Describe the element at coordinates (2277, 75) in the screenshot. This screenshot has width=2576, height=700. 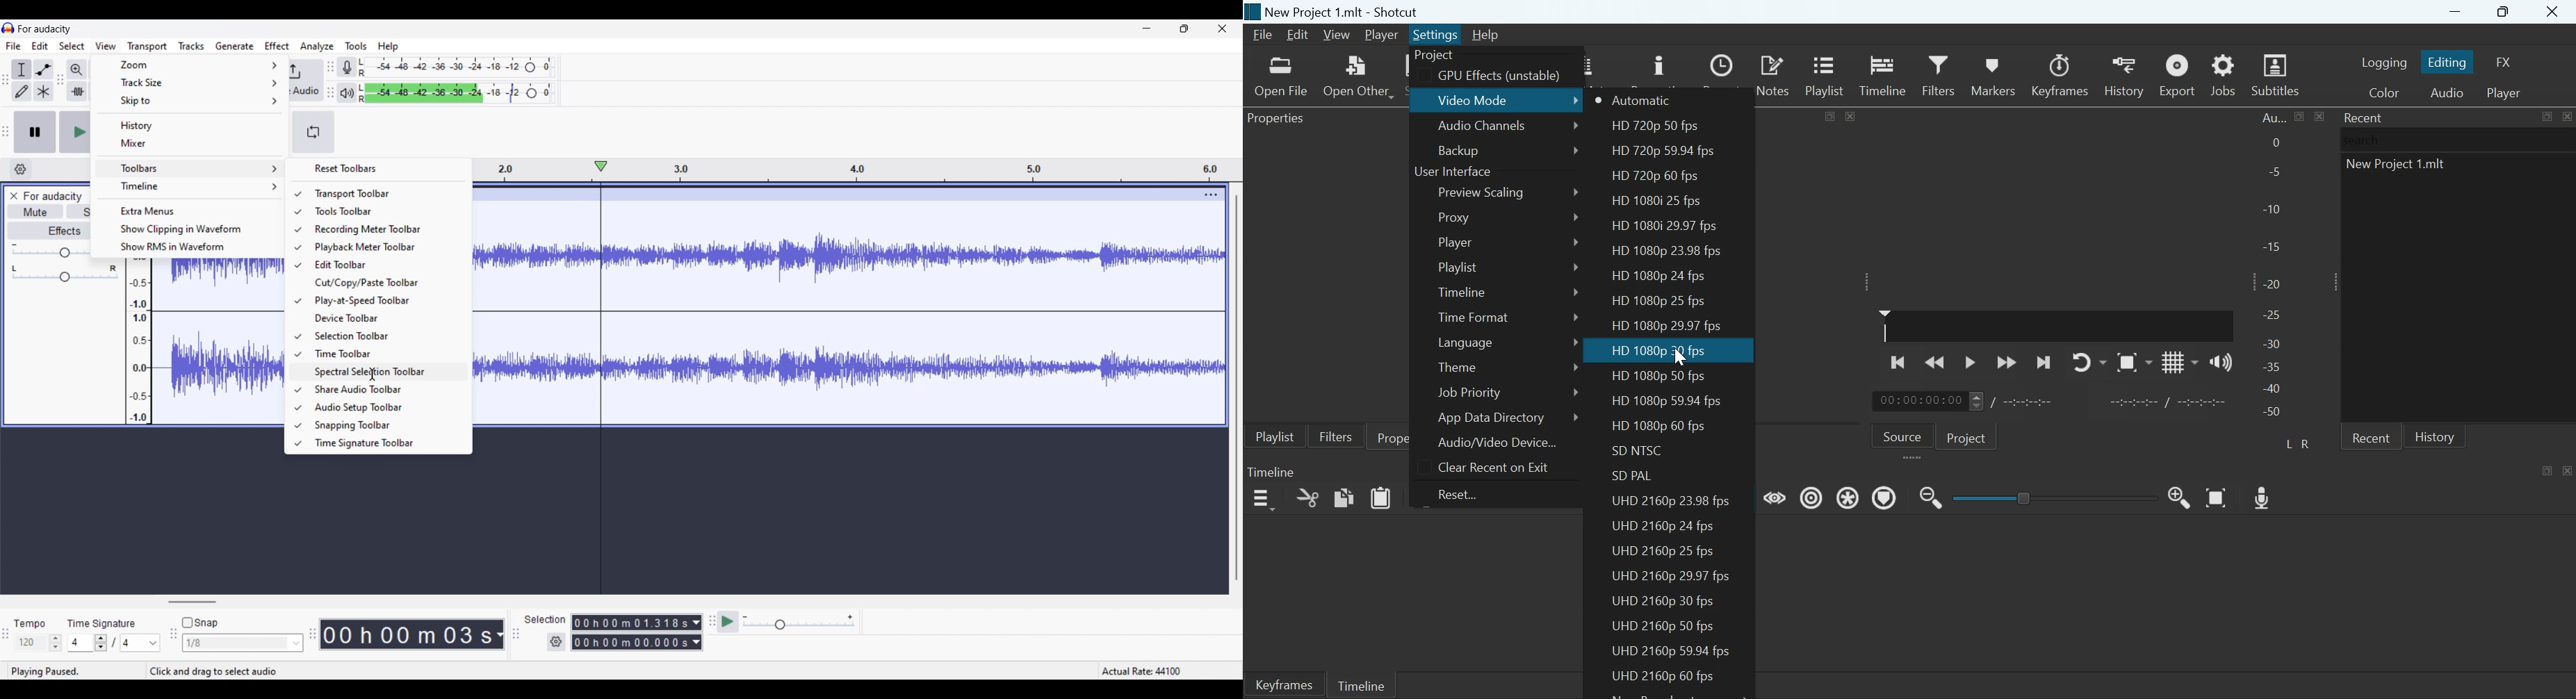
I see `Subtitles` at that location.